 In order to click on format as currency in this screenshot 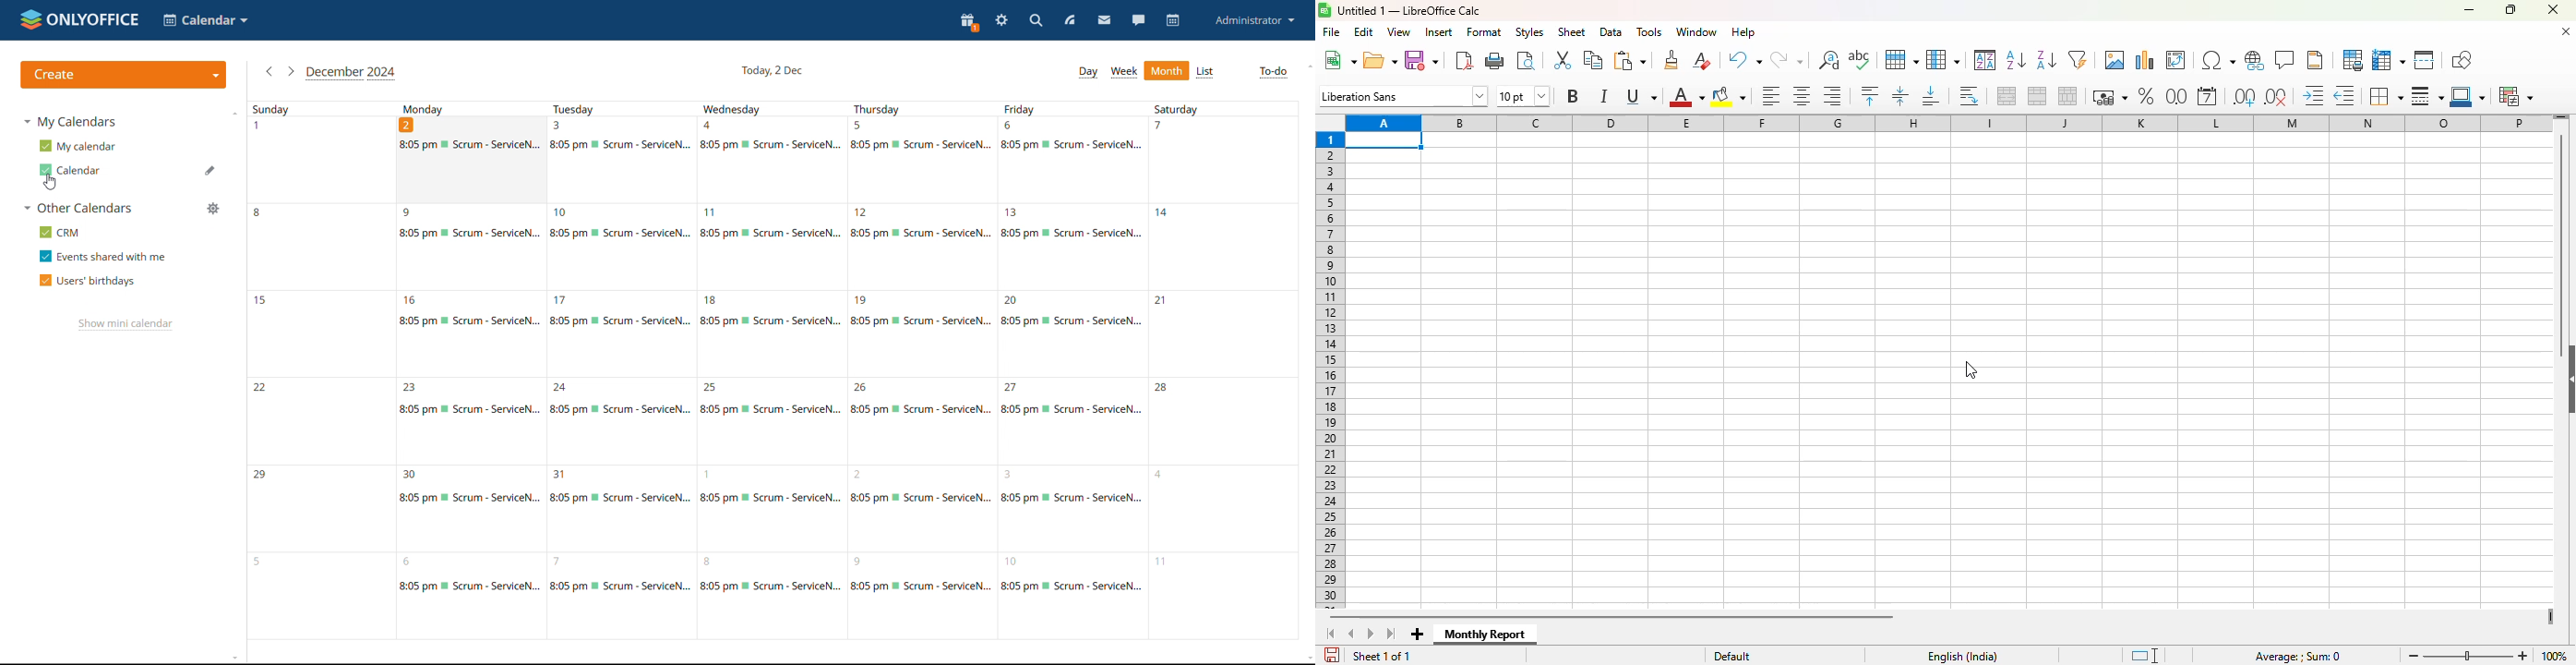, I will do `click(2110, 97)`.